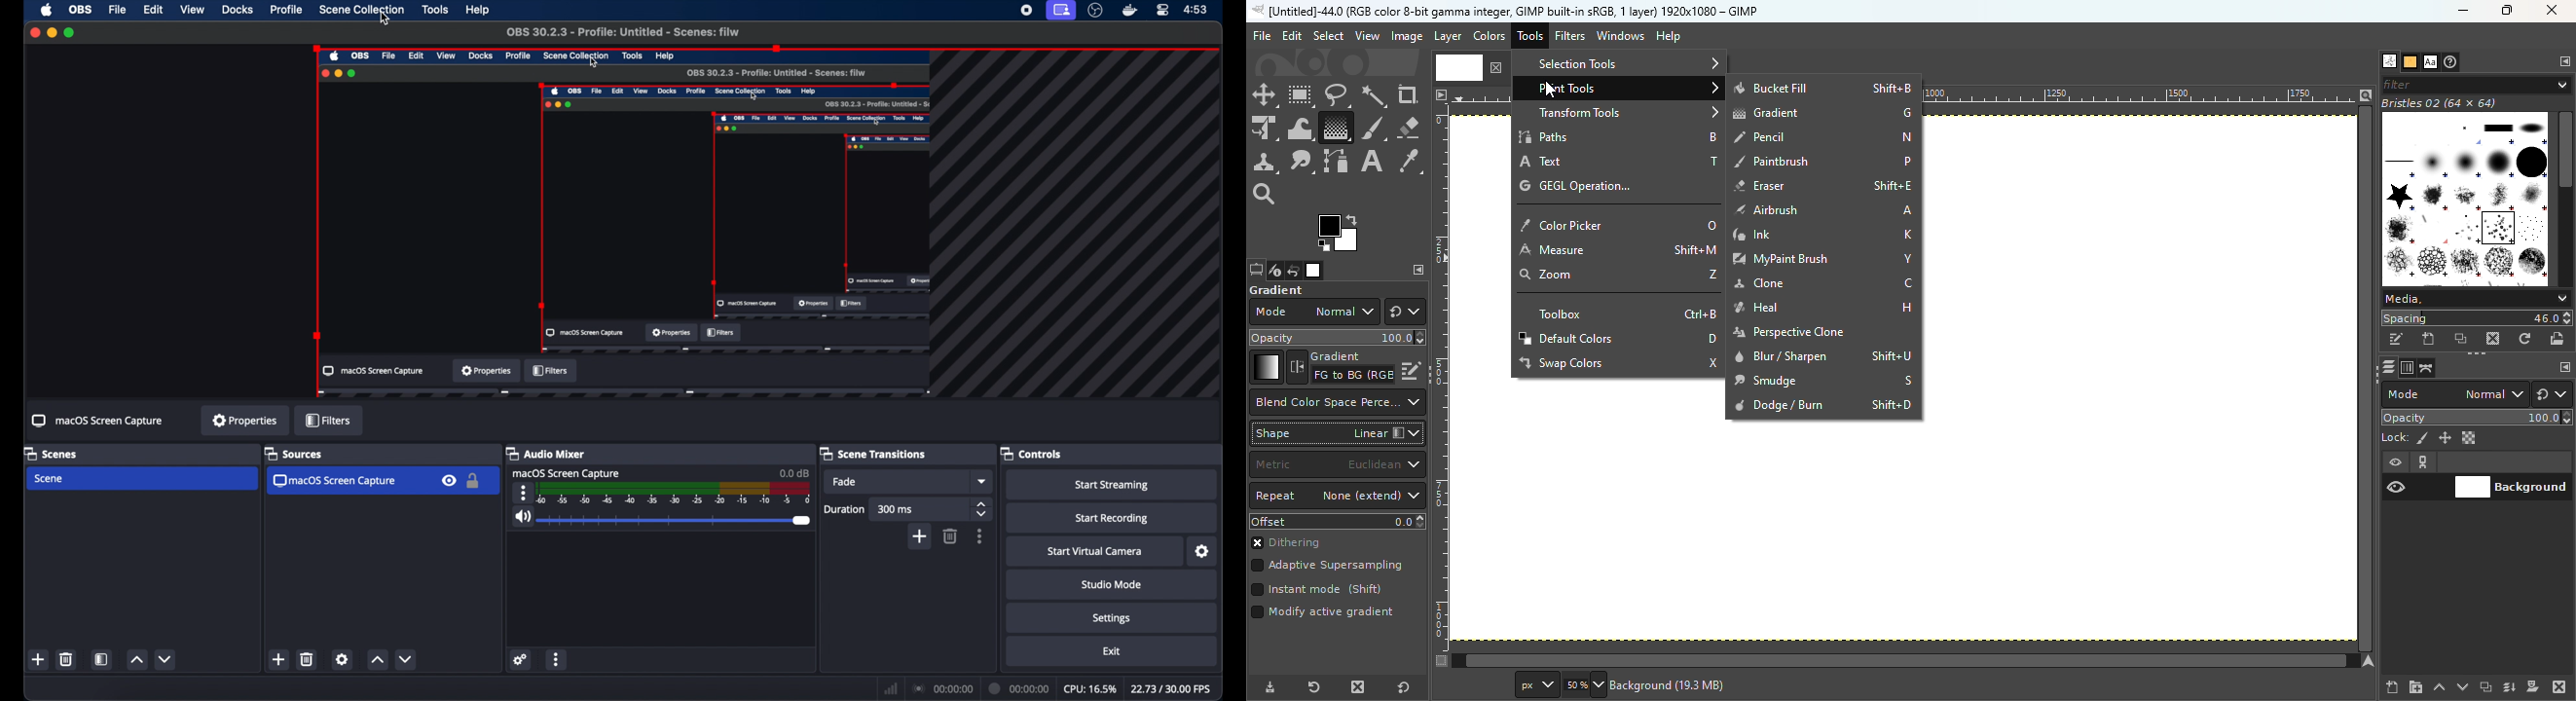  What do you see at coordinates (153, 10) in the screenshot?
I see `edit` at bounding box center [153, 10].